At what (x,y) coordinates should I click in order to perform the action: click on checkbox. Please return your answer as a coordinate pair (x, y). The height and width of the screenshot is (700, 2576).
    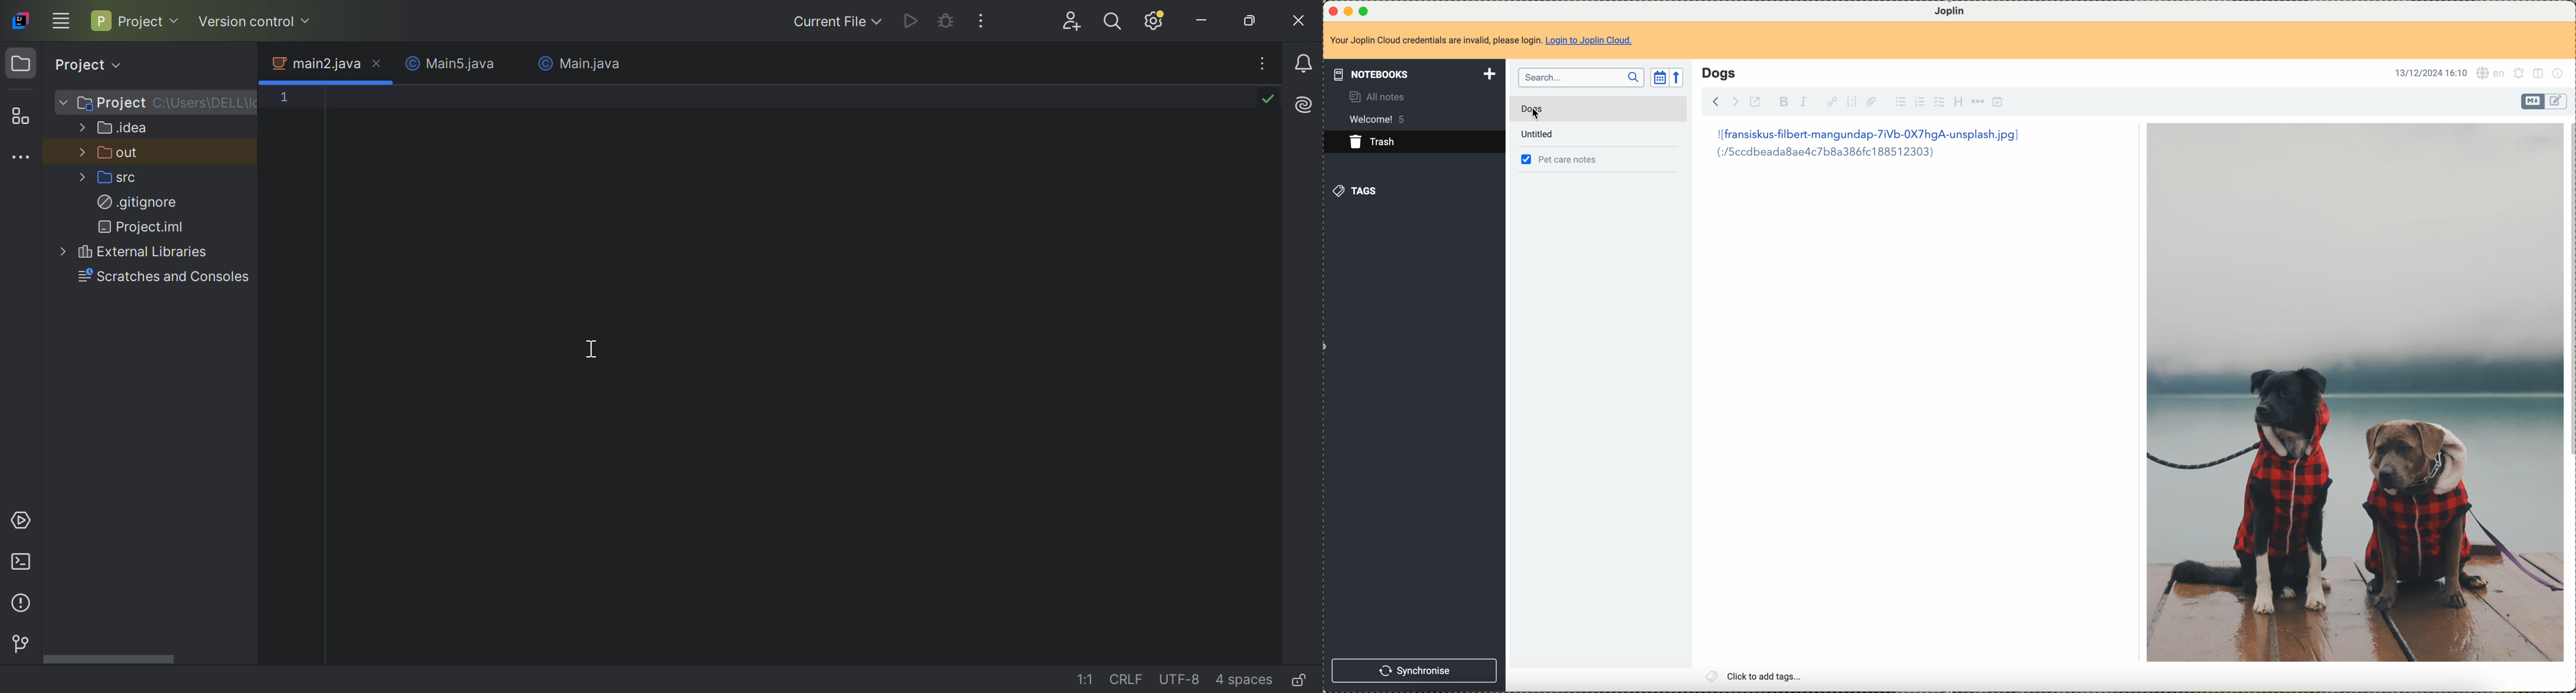
    Looking at the image, I should click on (1938, 101).